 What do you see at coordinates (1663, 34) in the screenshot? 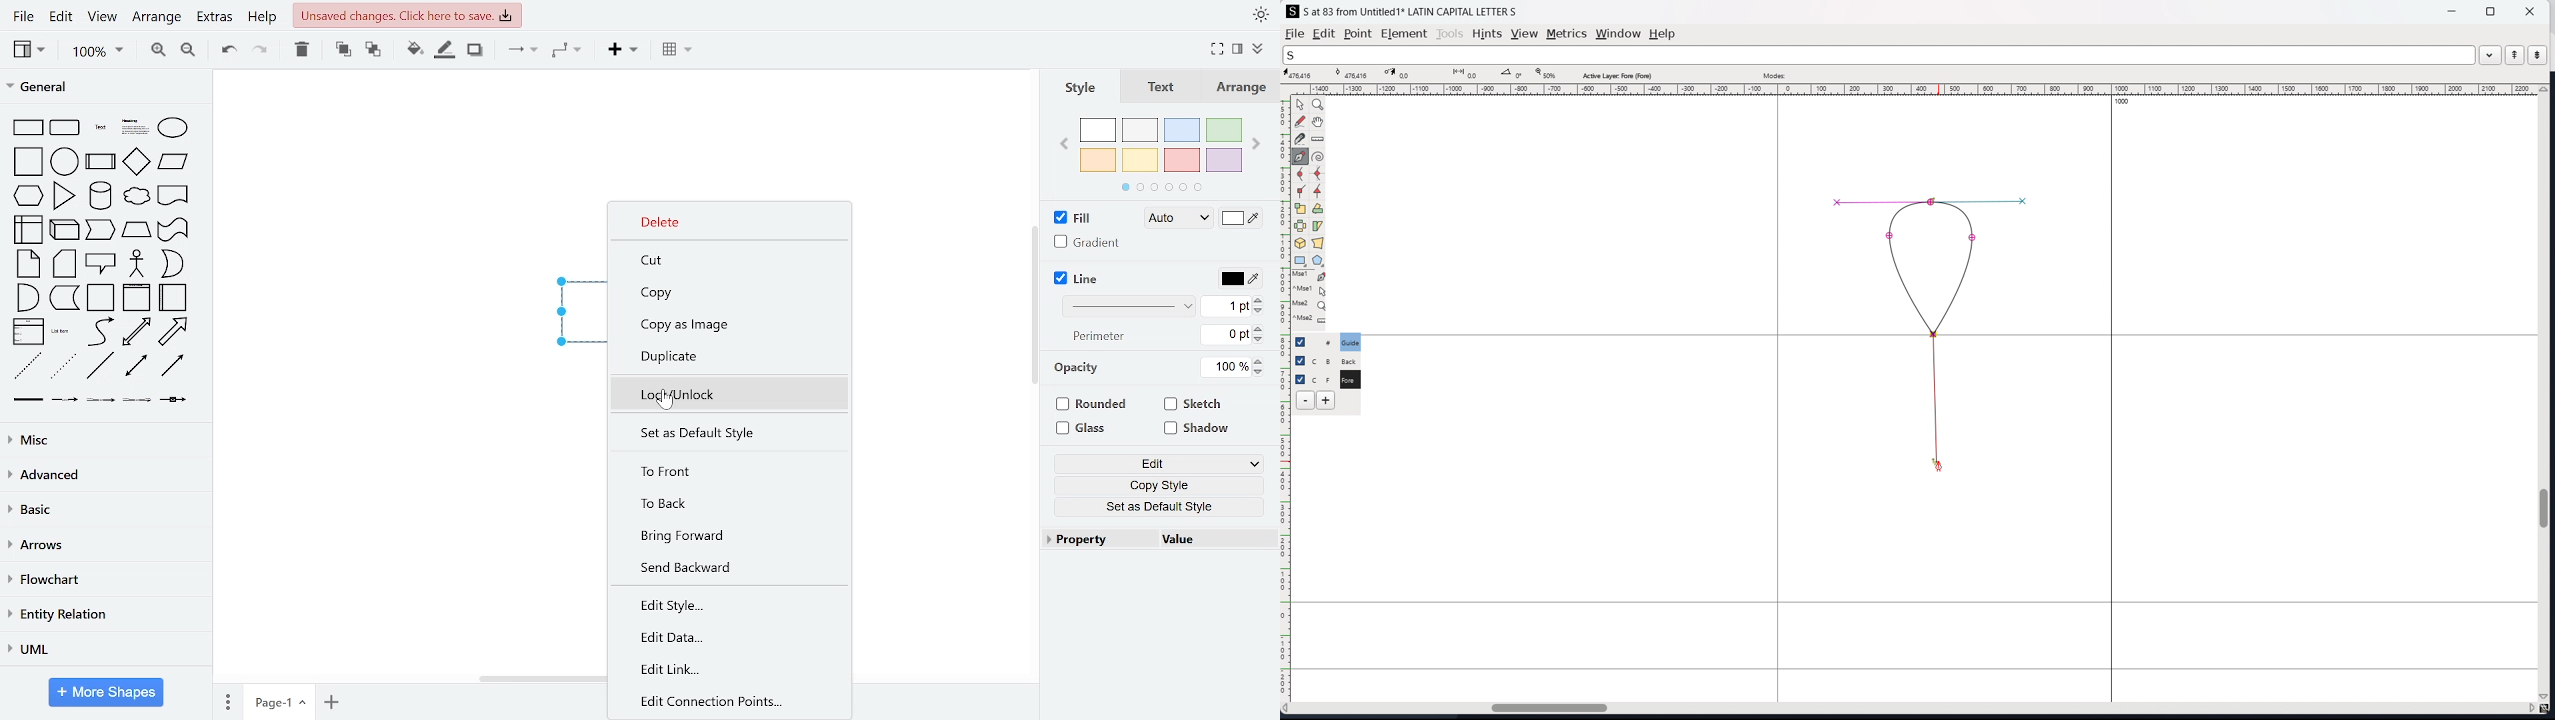
I see `help` at bounding box center [1663, 34].